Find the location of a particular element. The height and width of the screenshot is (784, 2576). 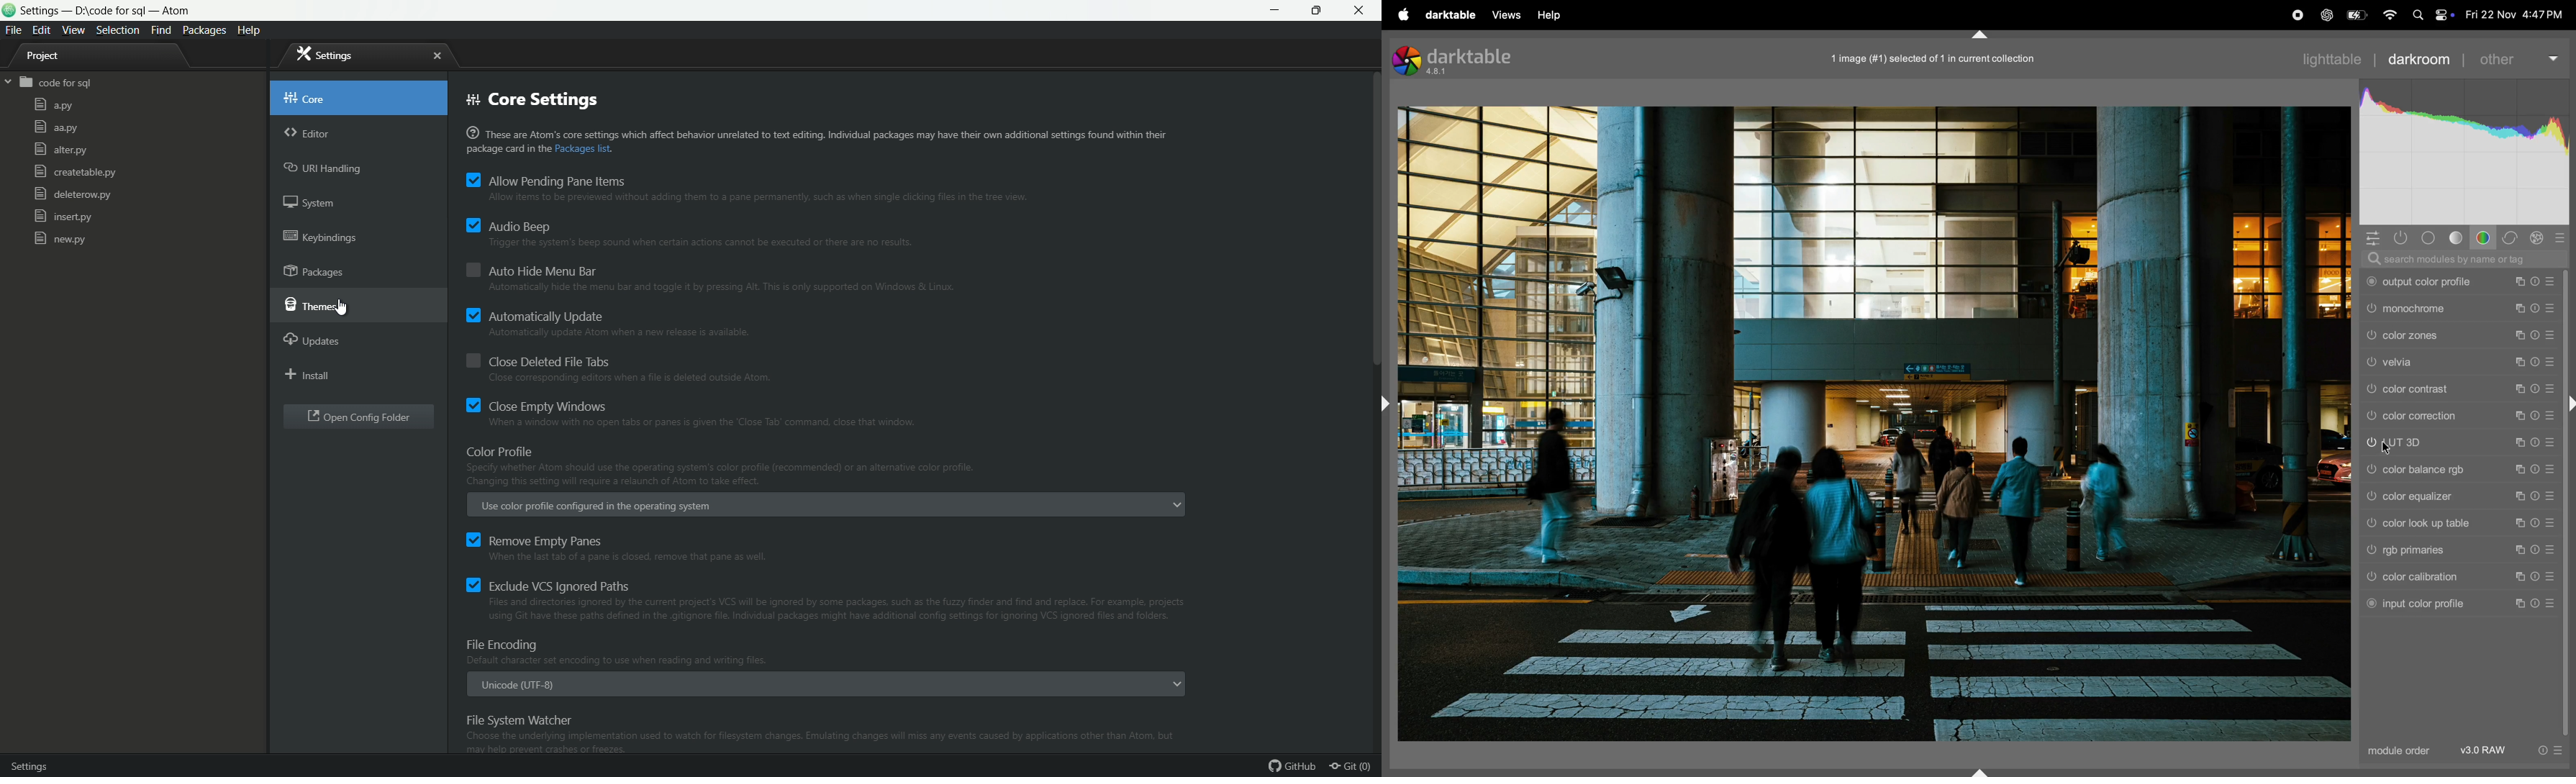

install is located at coordinates (308, 376).